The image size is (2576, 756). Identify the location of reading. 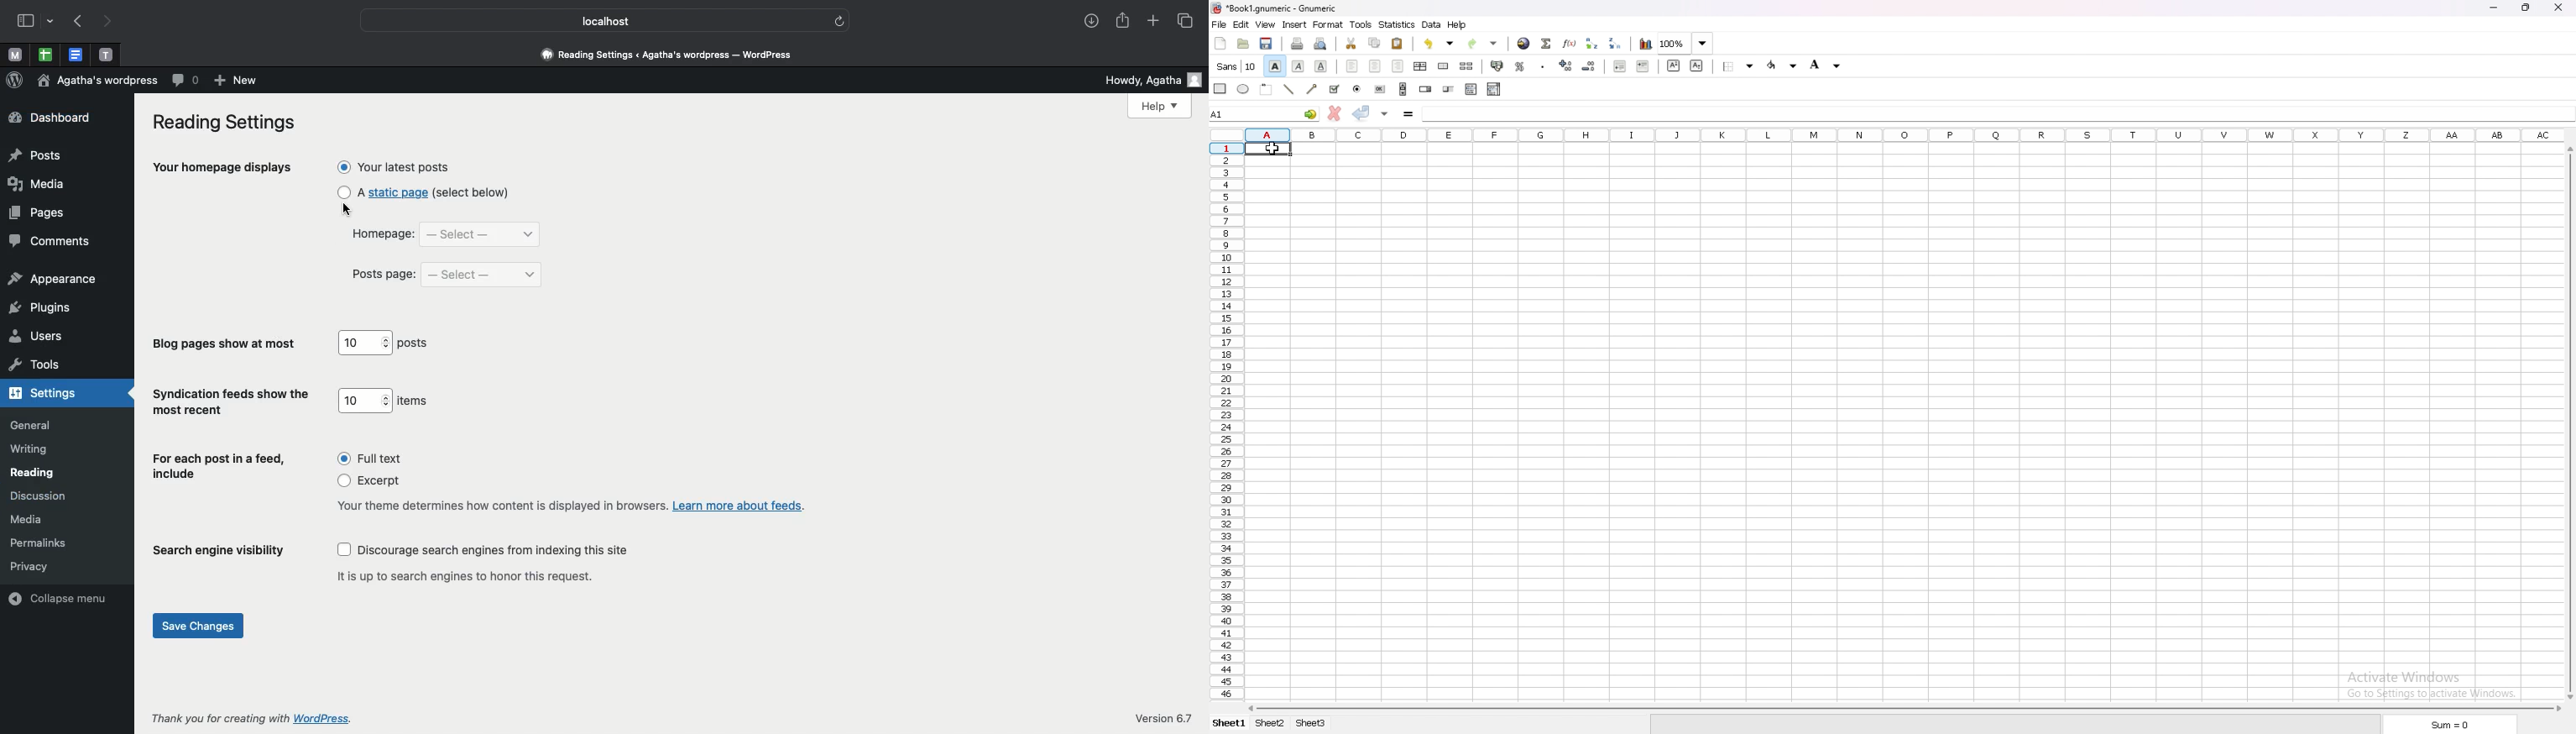
(34, 473).